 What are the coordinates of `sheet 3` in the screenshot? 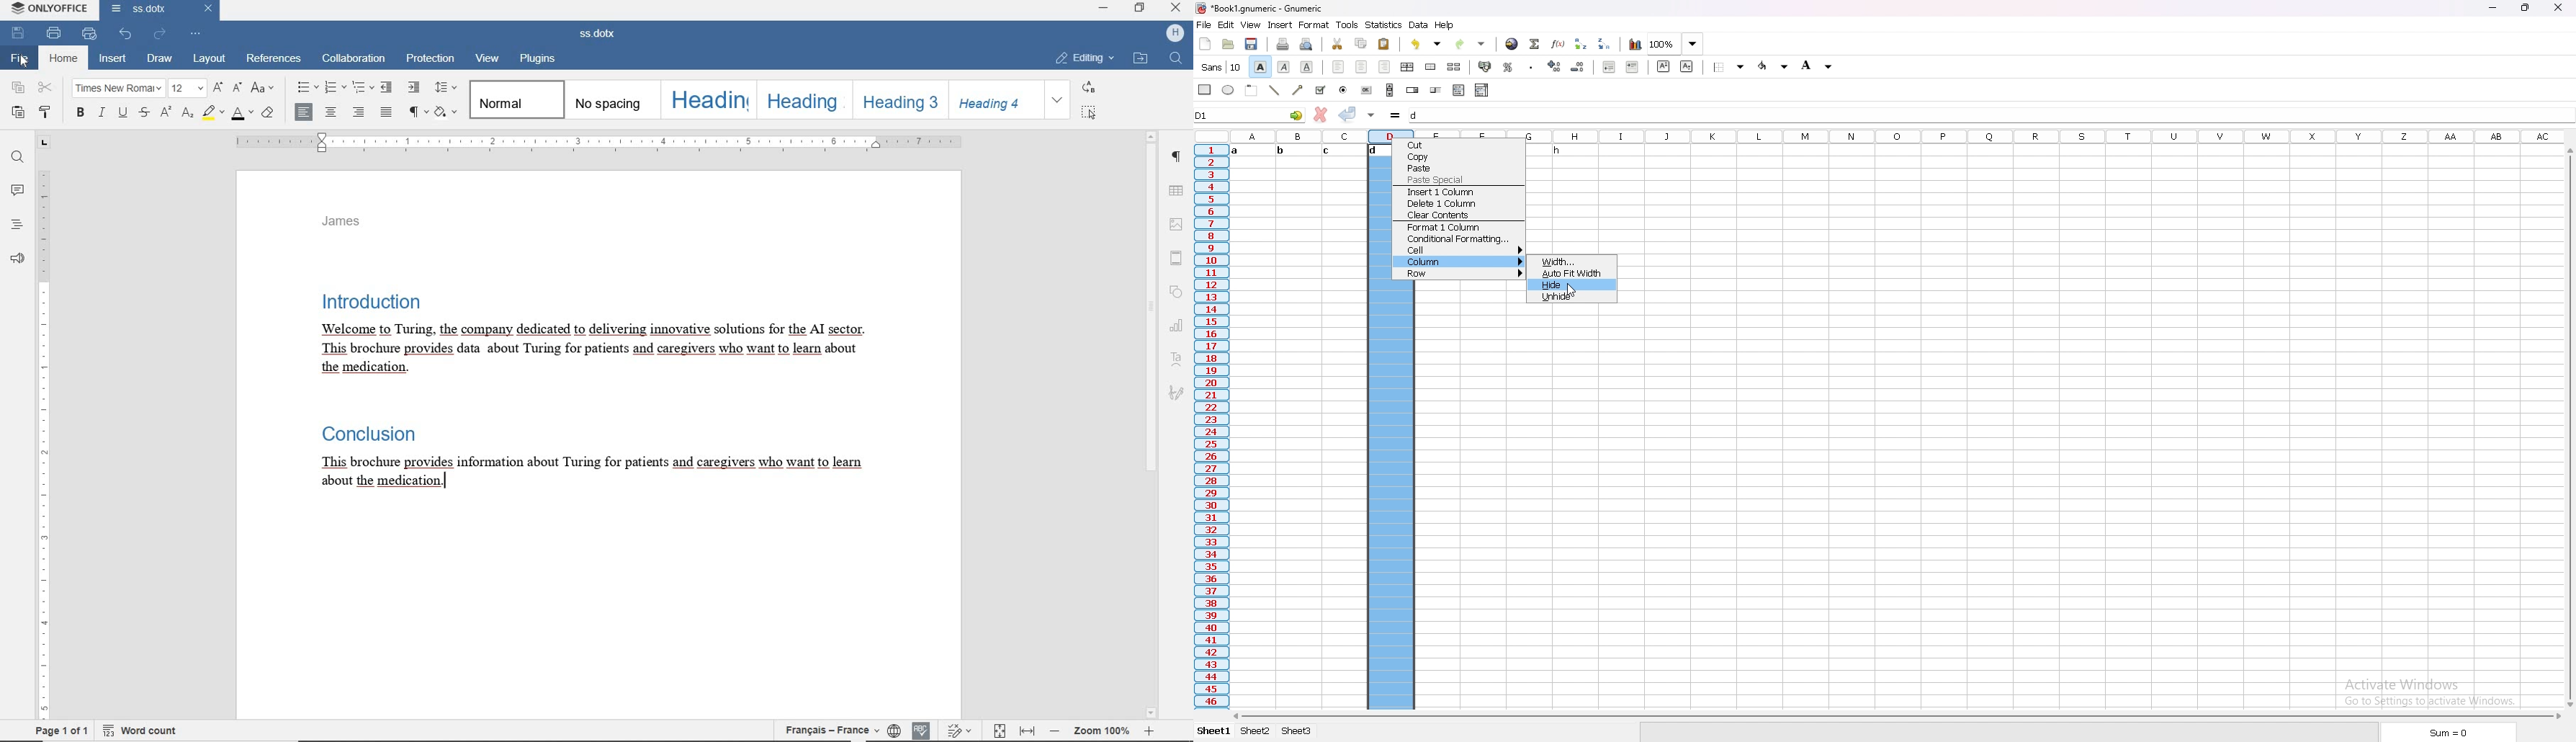 It's located at (1297, 732).